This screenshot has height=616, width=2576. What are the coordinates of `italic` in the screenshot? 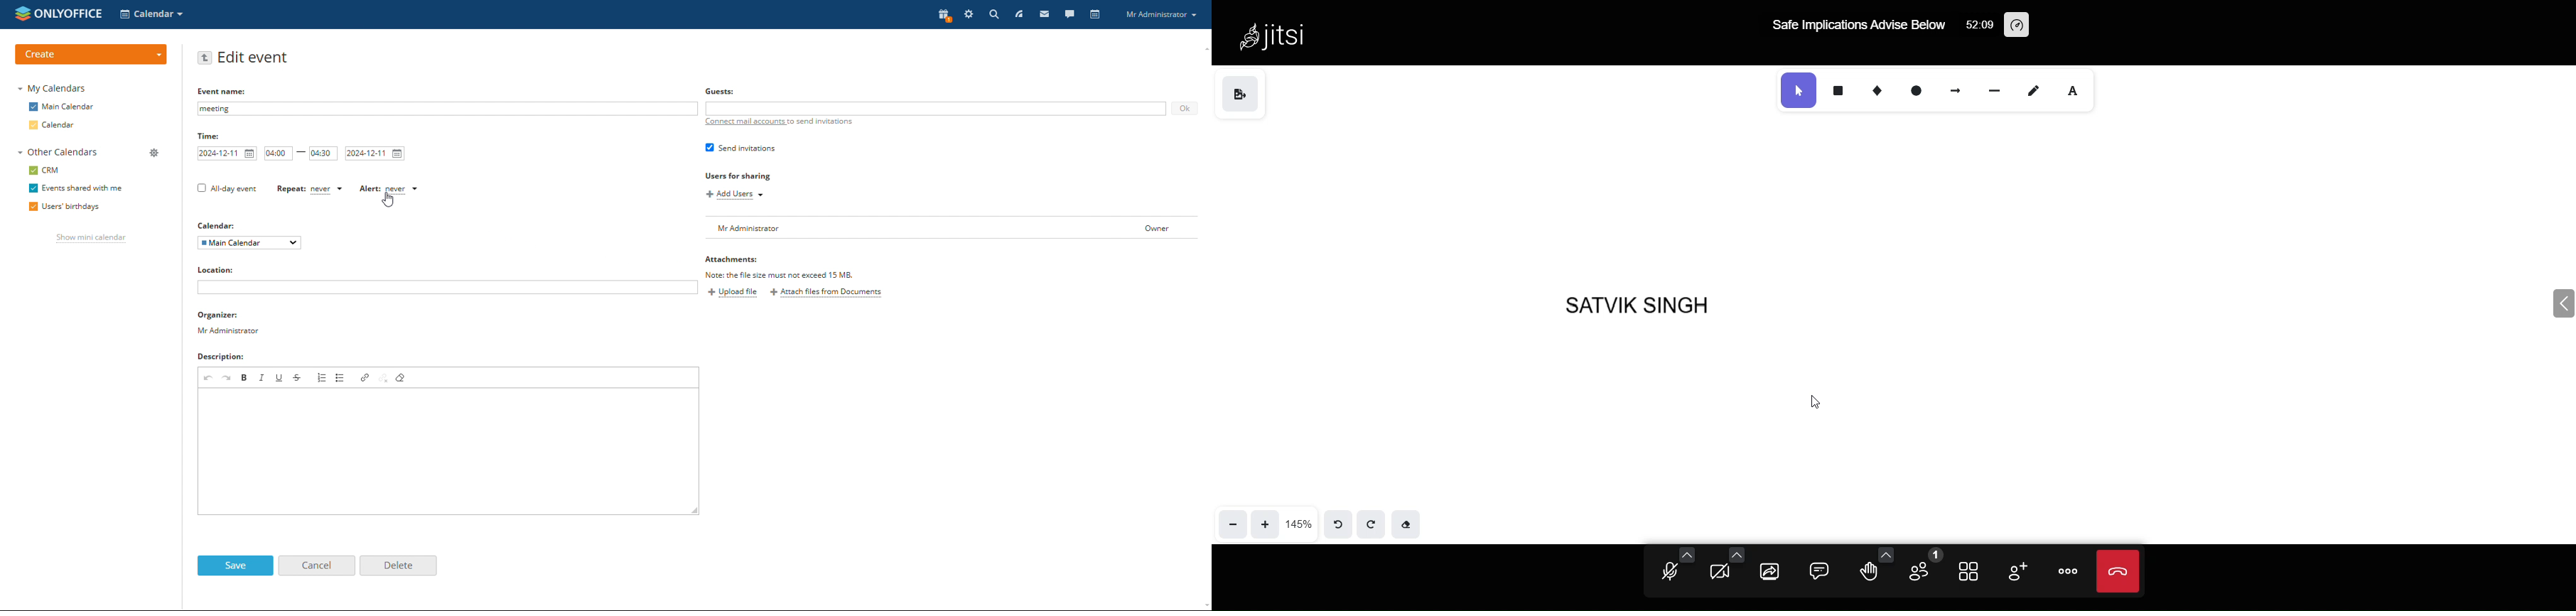 It's located at (263, 377).